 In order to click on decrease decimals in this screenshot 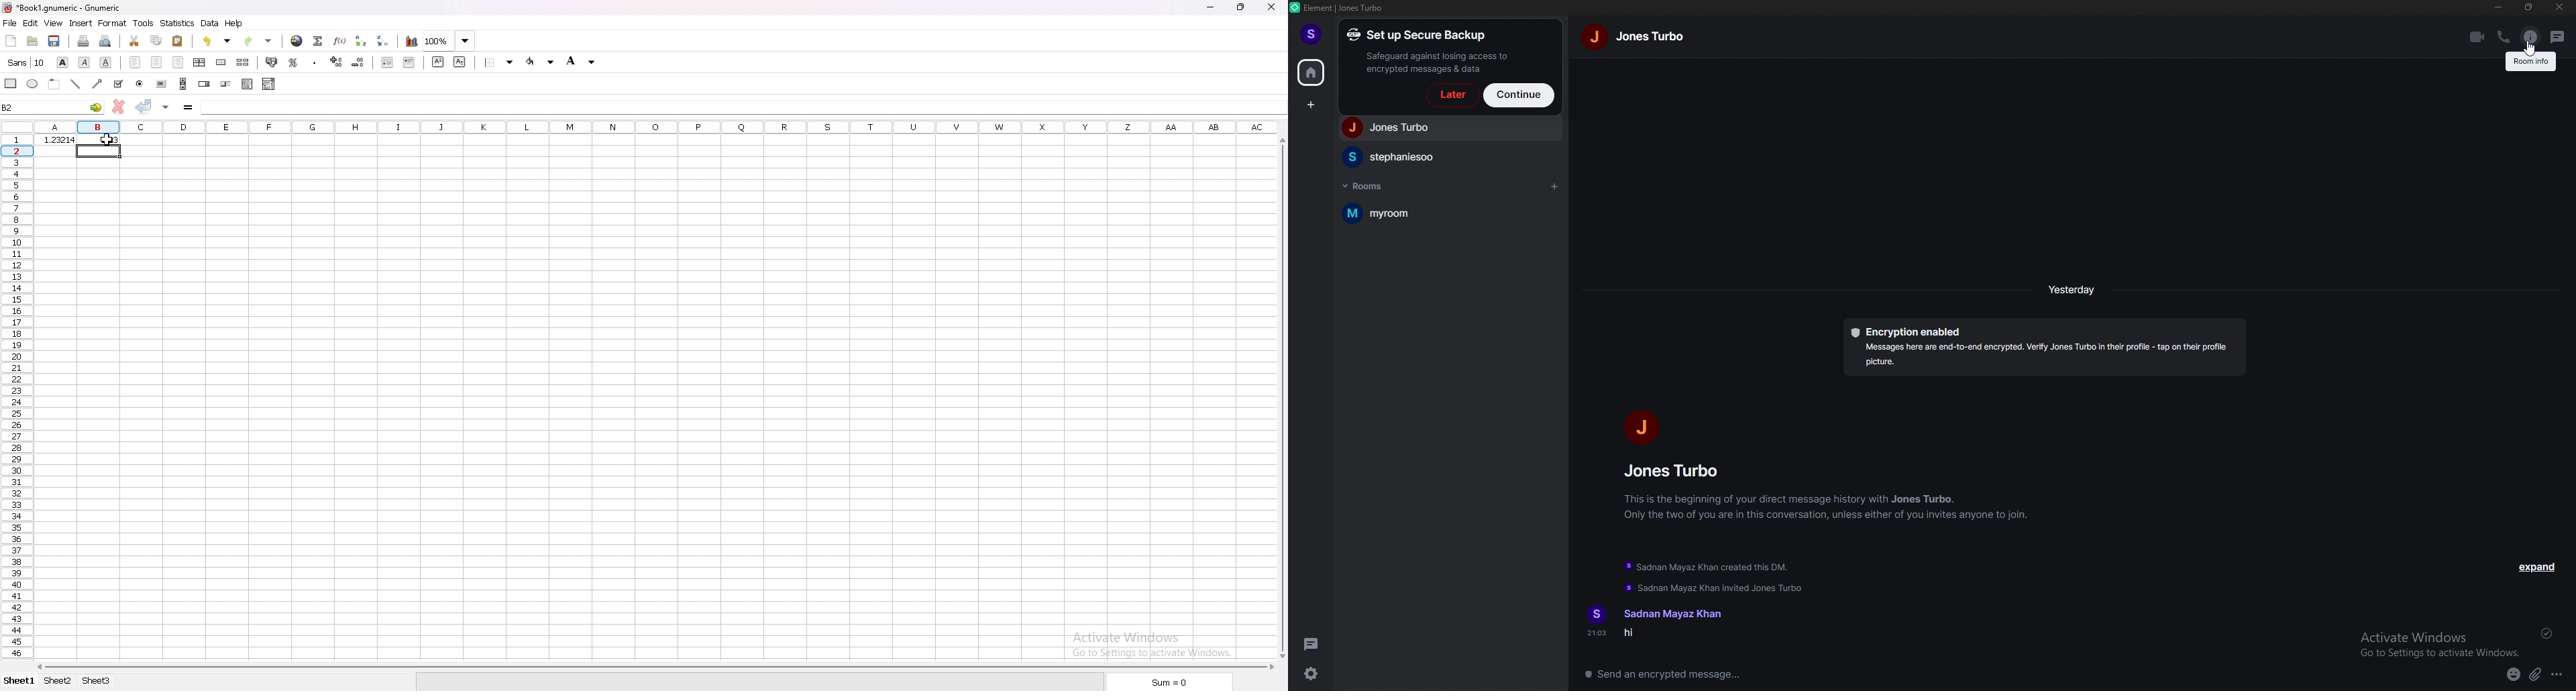, I will do `click(358, 62)`.